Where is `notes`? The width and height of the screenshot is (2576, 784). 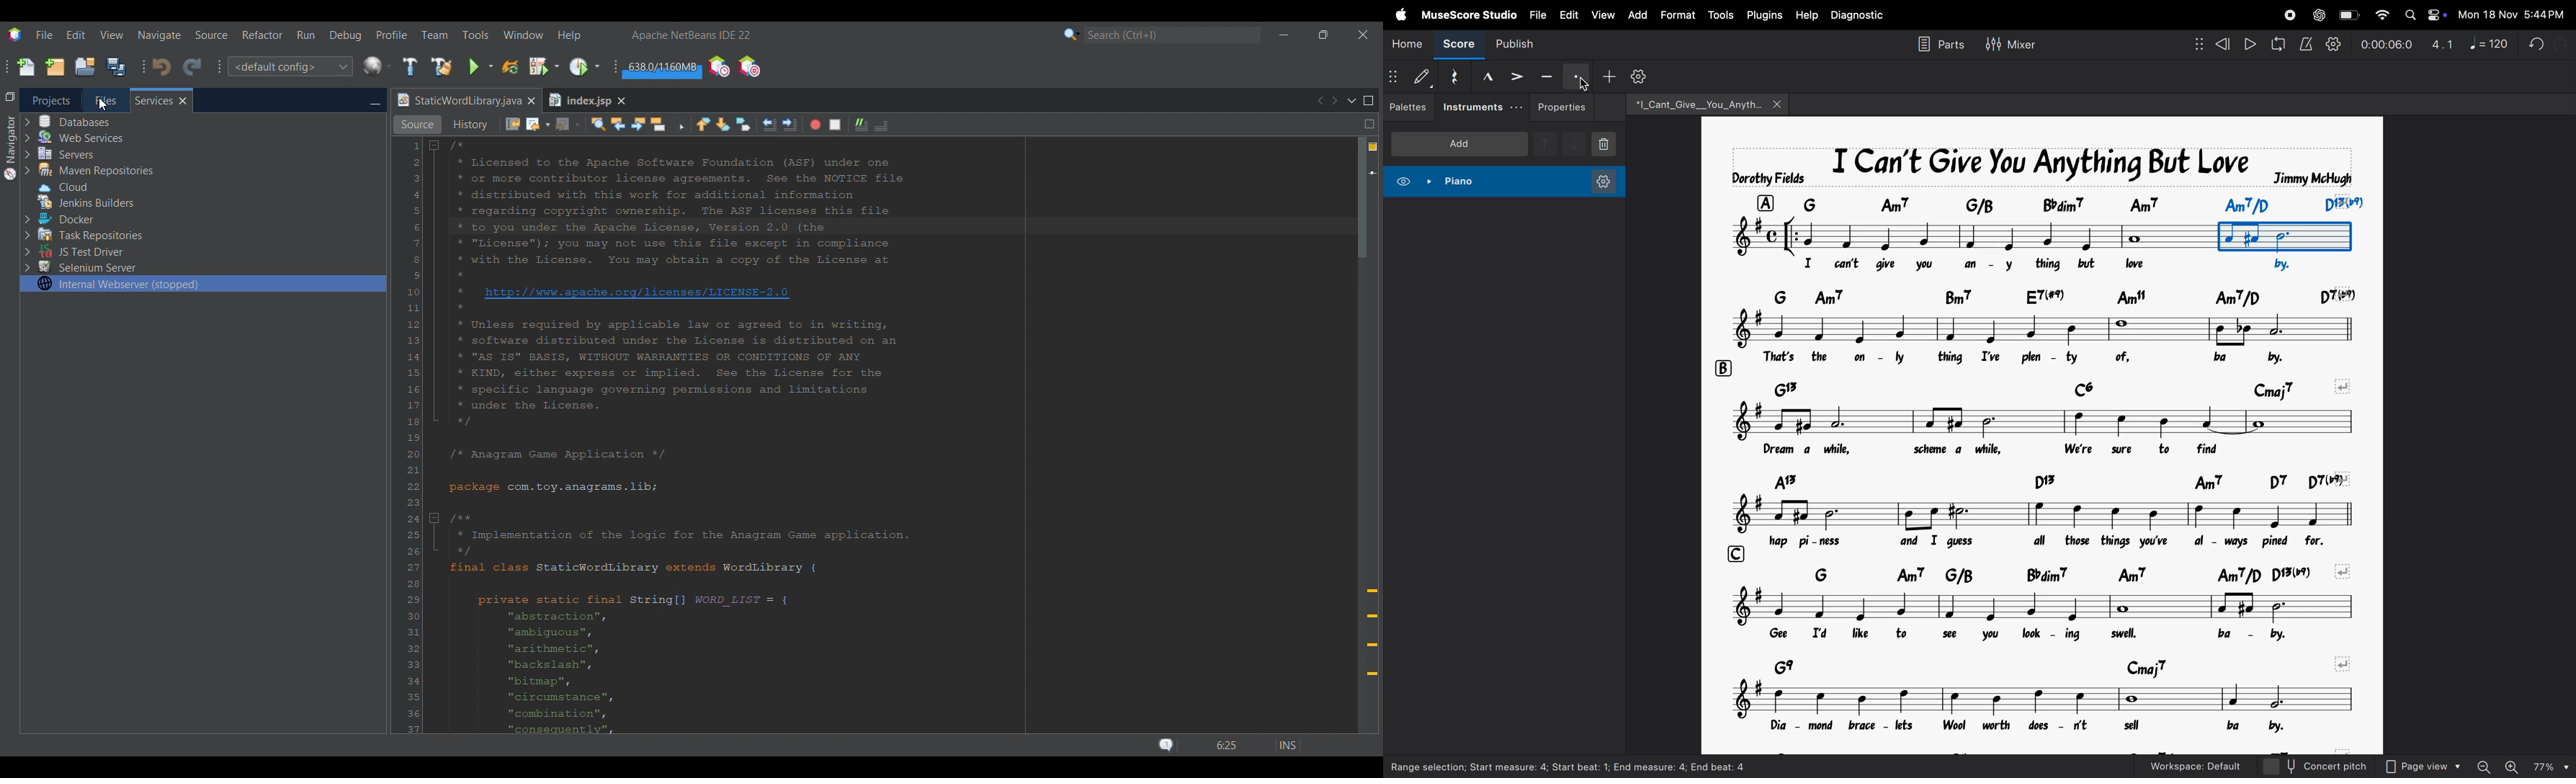
notes is located at coordinates (2046, 421).